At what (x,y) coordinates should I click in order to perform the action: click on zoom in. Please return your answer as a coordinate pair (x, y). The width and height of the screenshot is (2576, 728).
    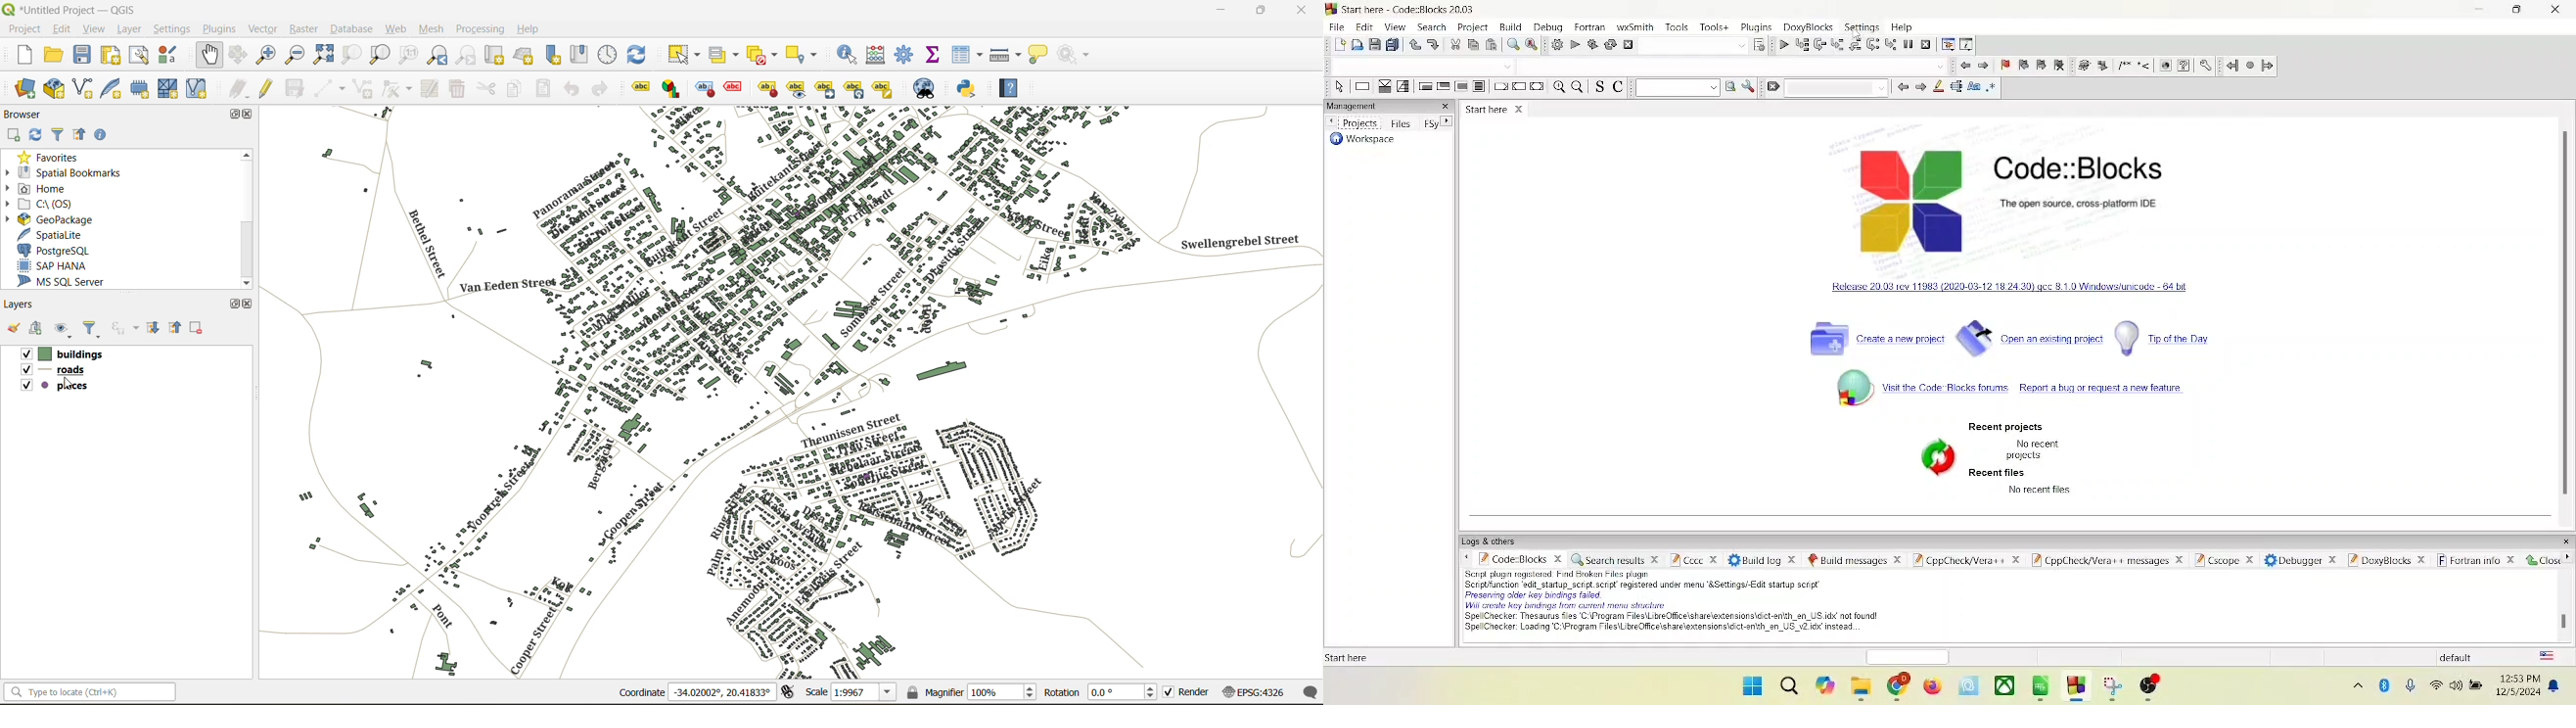
    Looking at the image, I should click on (1557, 89).